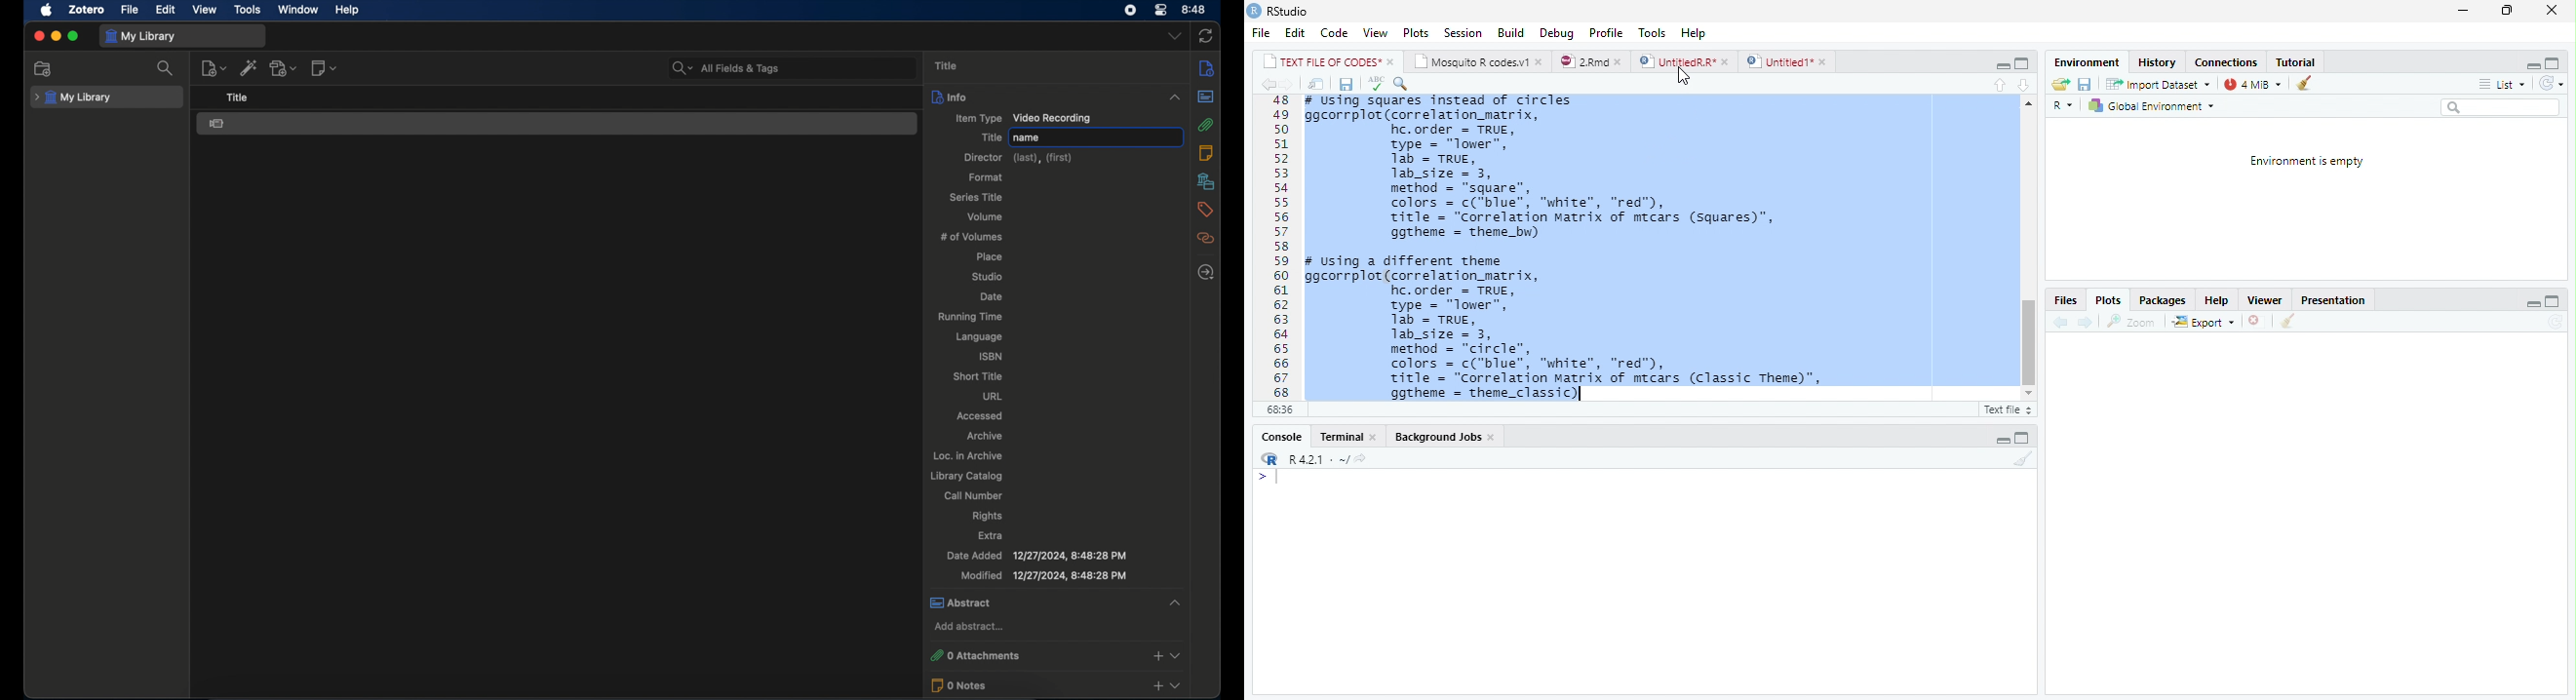 The width and height of the screenshot is (2576, 700). Describe the element at coordinates (991, 535) in the screenshot. I see `extra` at that location.